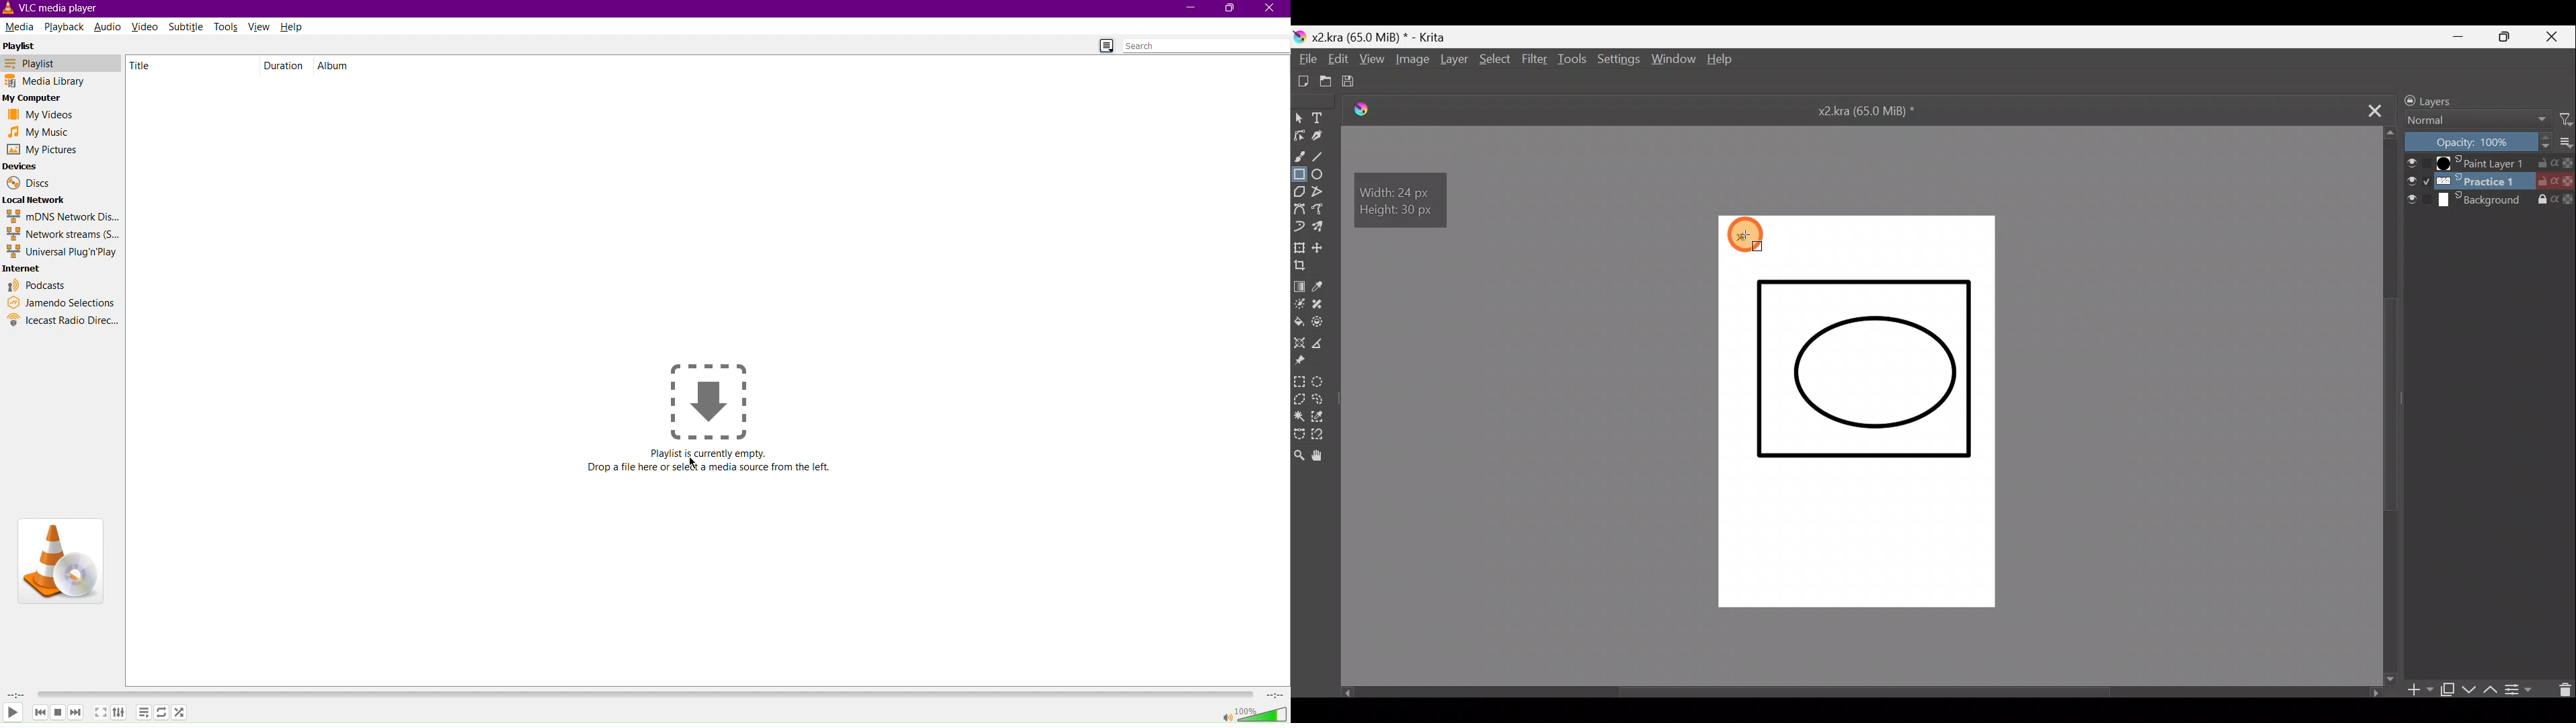 This screenshot has height=728, width=2576. What do you see at coordinates (2567, 140) in the screenshot?
I see `More` at bounding box center [2567, 140].